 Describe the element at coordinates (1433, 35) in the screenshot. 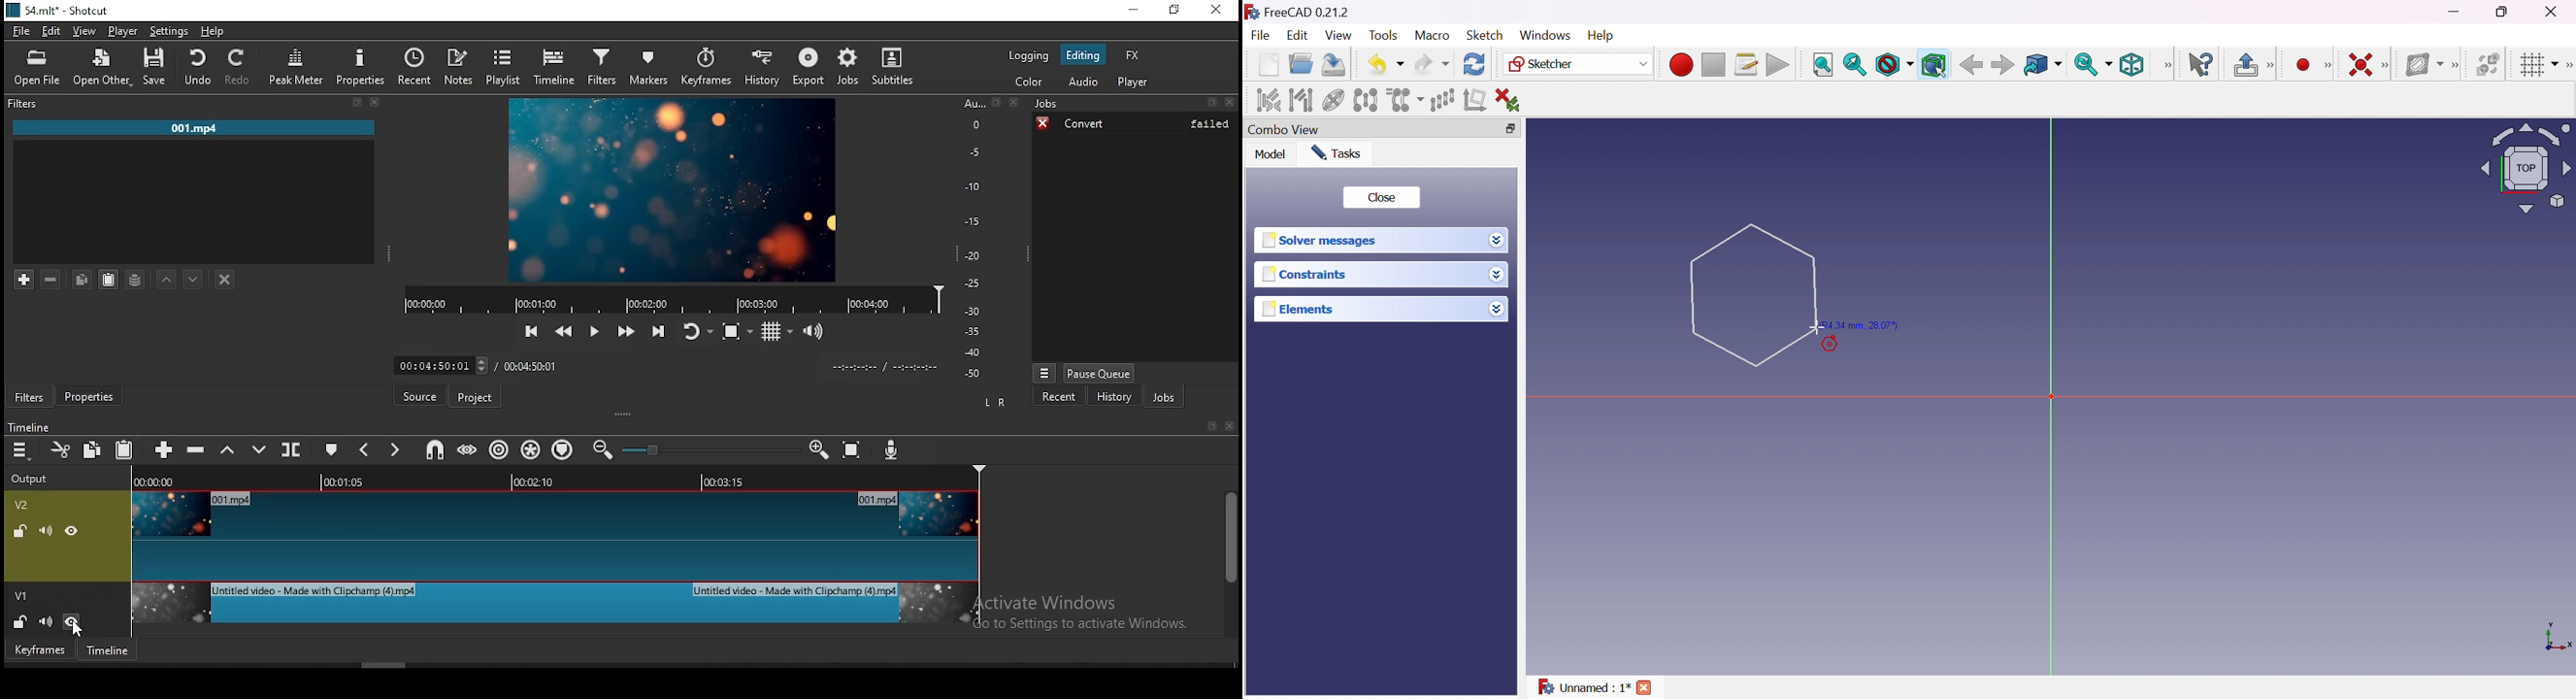

I see `Macro` at that location.